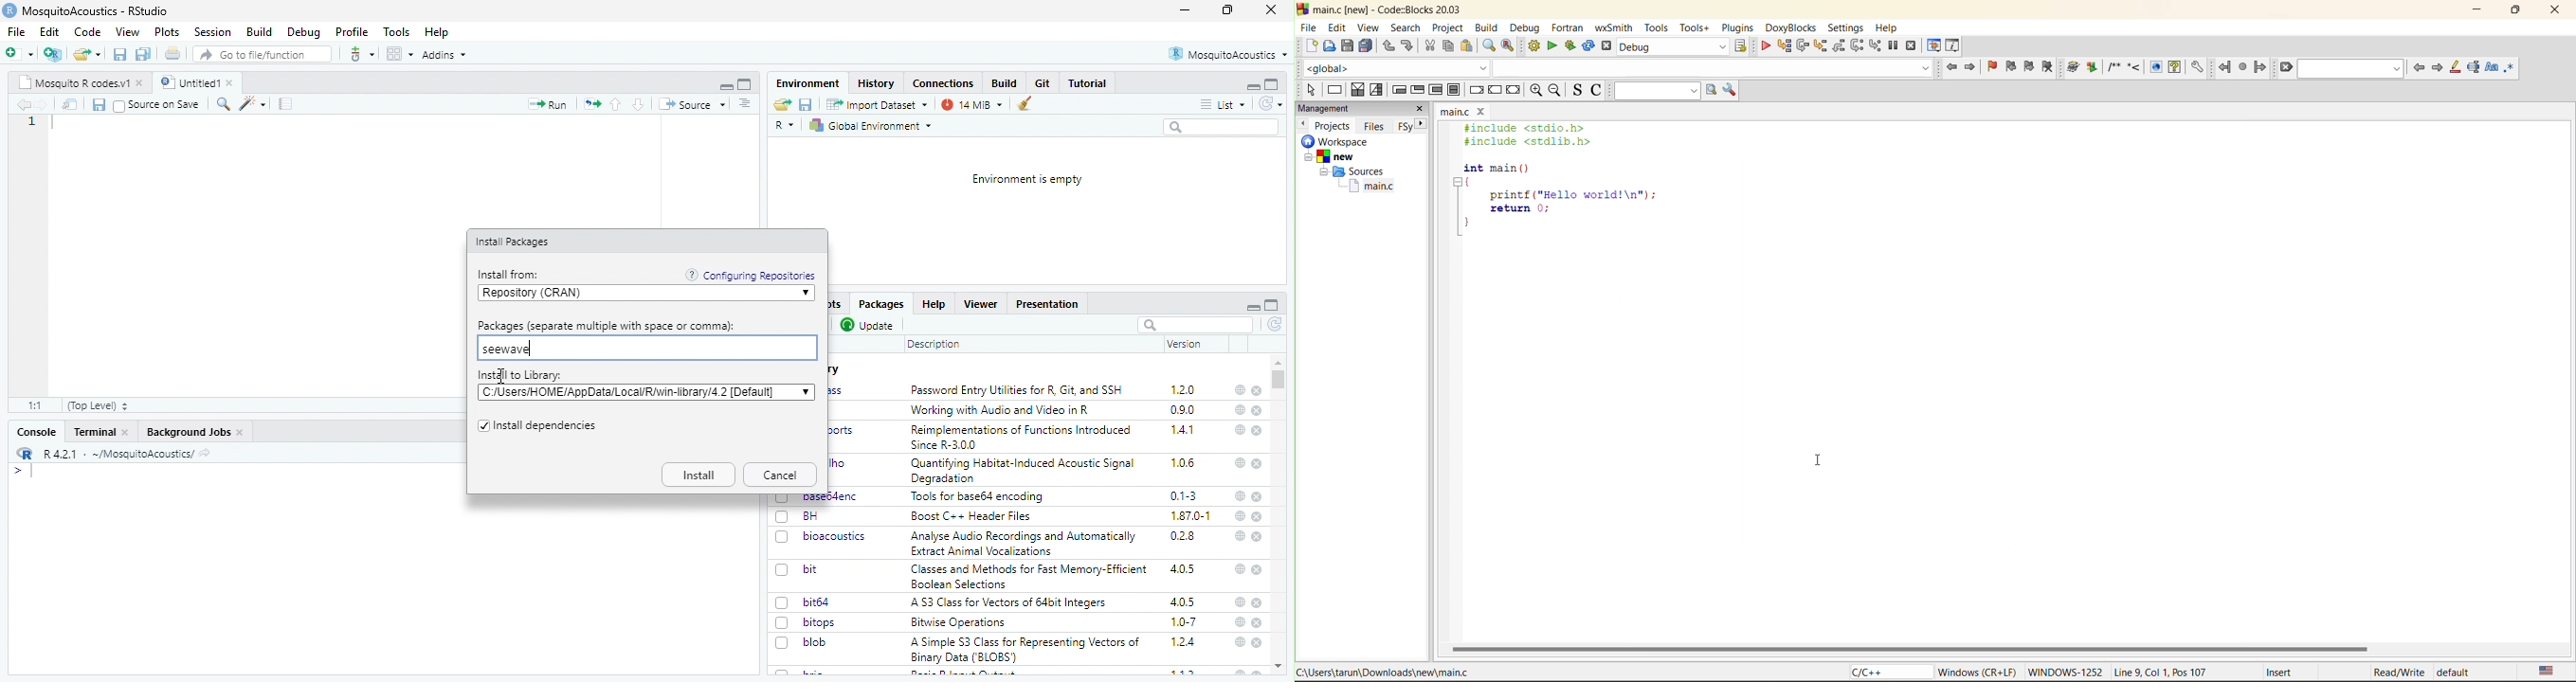 The width and height of the screenshot is (2576, 700). Describe the element at coordinates (1894, 46) in the screenshot. I see `break debugger` at that location.